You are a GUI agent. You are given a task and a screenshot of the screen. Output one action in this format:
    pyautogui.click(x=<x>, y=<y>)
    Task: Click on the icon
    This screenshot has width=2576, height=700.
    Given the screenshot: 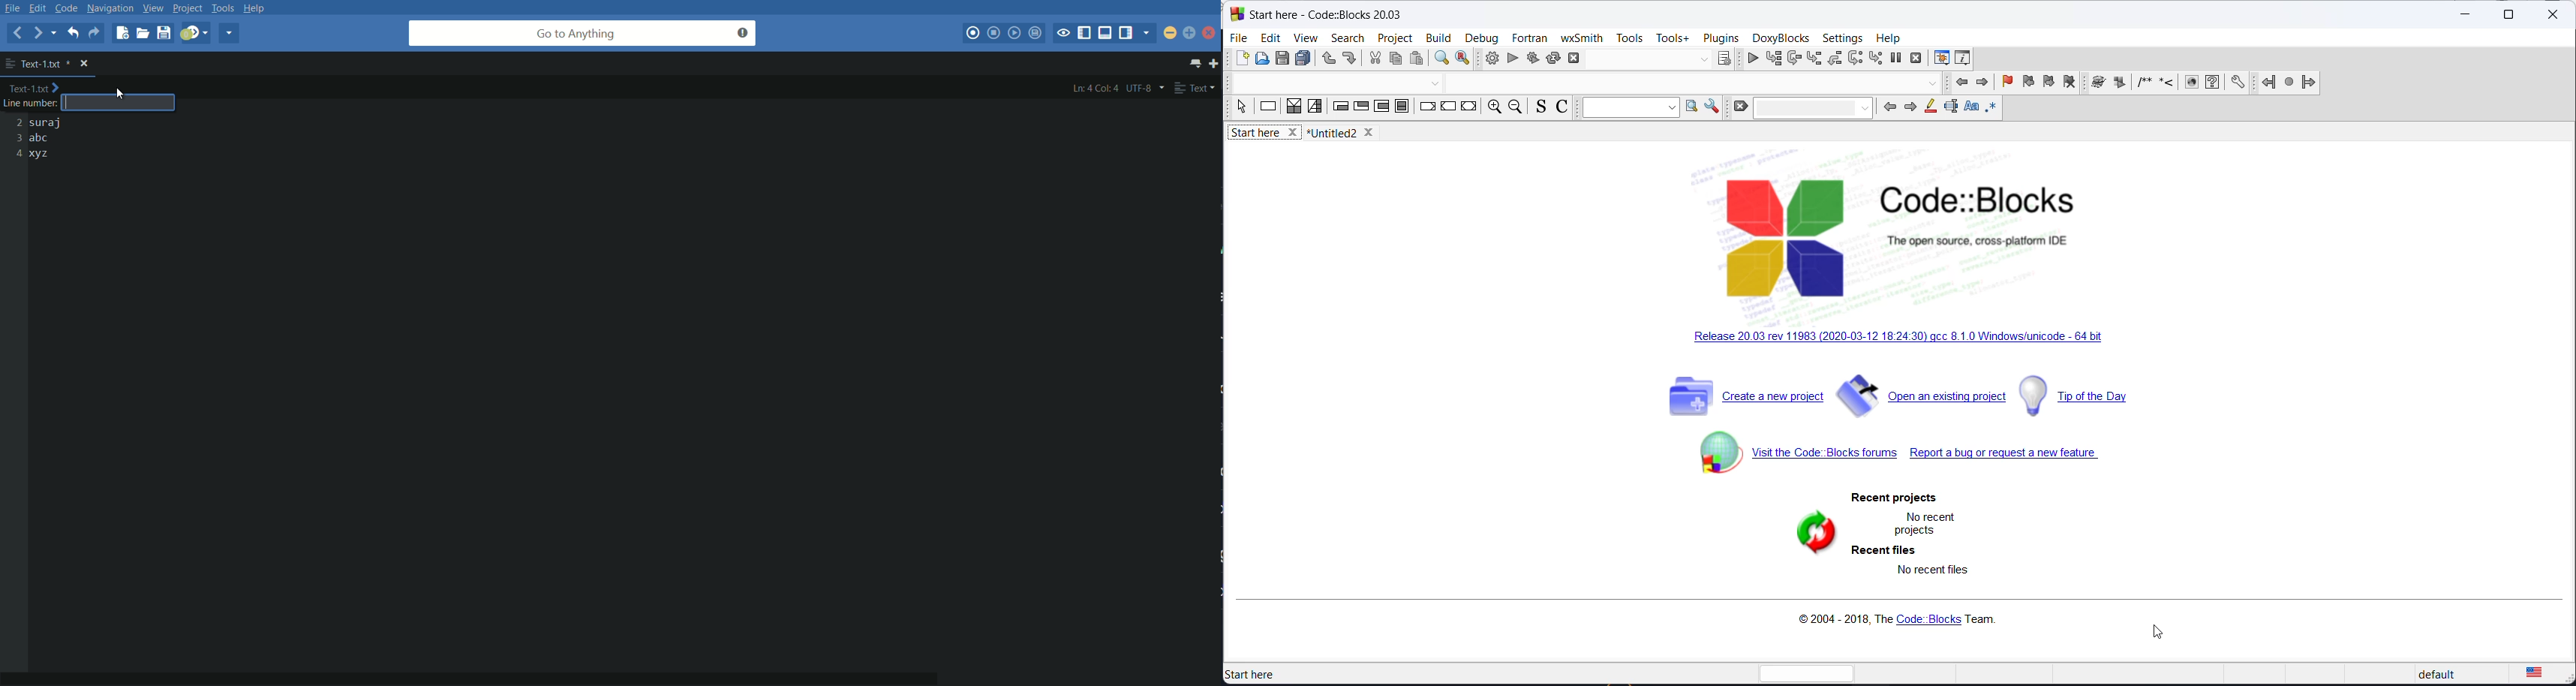 What is the action you would take?
    pyautogui.click(x=2190, y=83)
    